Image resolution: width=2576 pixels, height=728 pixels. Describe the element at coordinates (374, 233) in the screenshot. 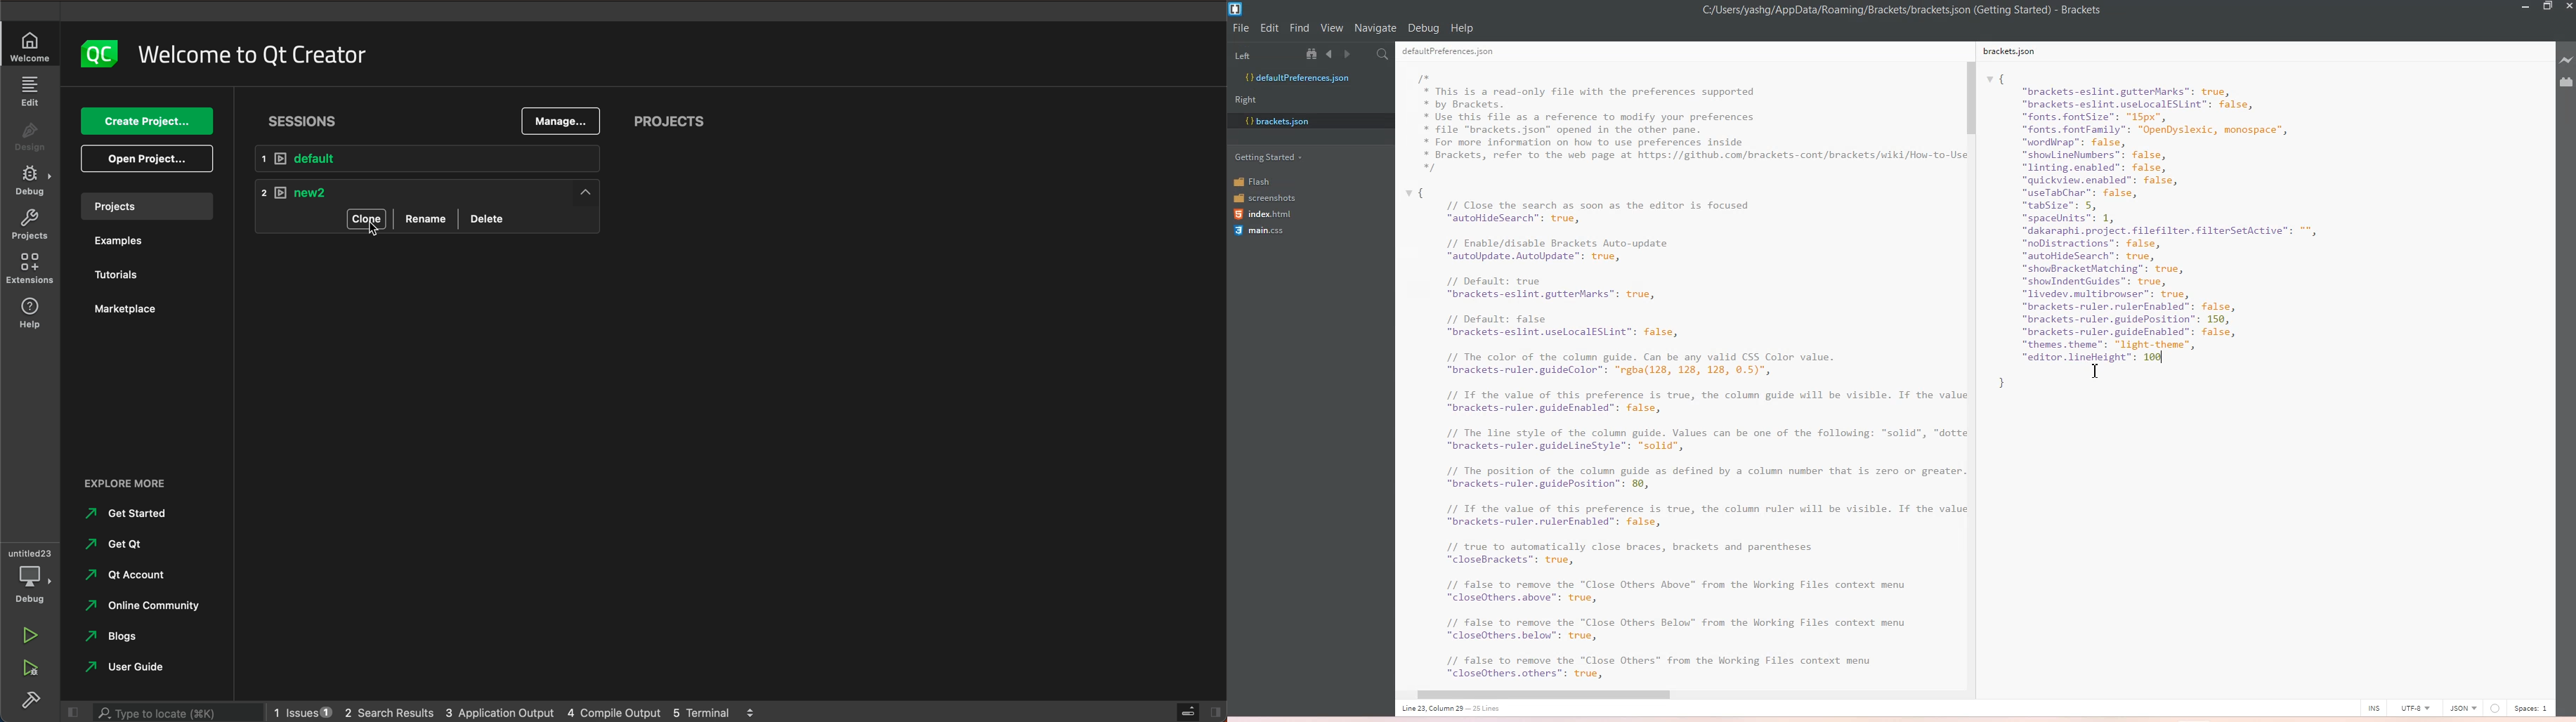

I see `cursor` at that location.